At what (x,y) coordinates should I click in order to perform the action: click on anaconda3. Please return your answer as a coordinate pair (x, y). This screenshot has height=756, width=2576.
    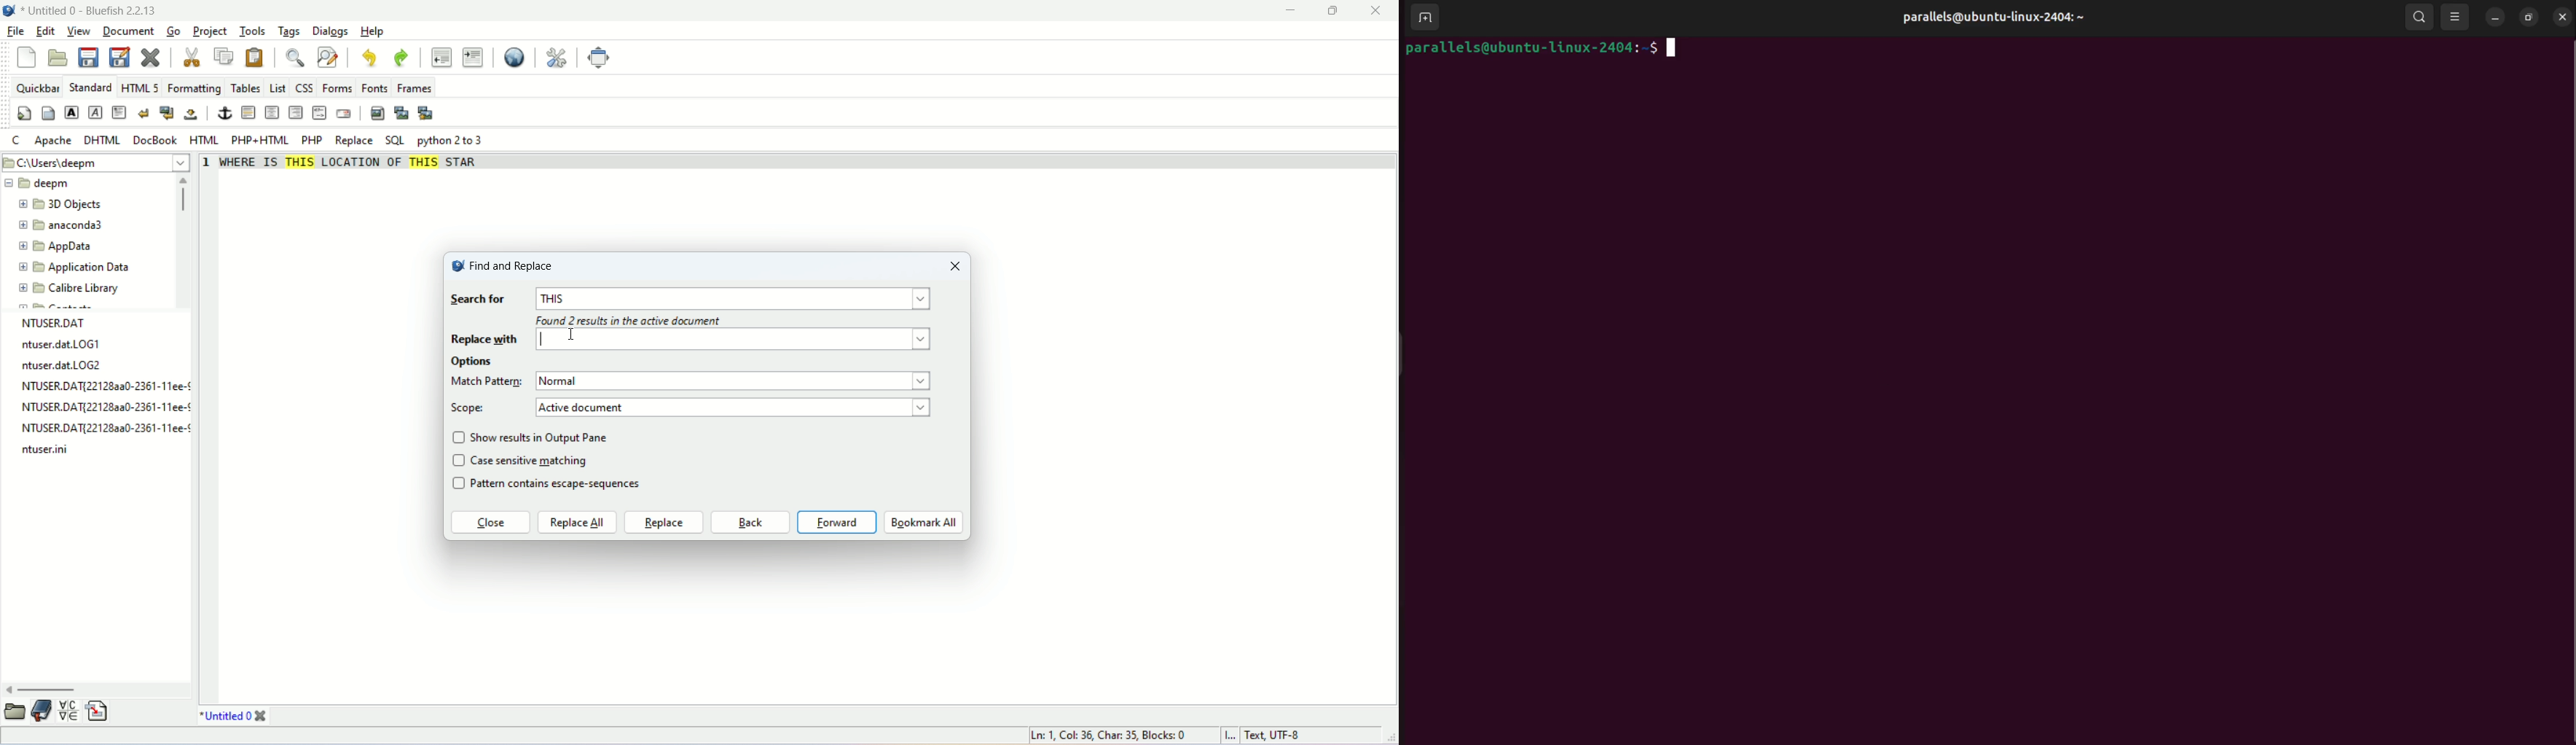
    Looking at the image, I should click on (62, 226).